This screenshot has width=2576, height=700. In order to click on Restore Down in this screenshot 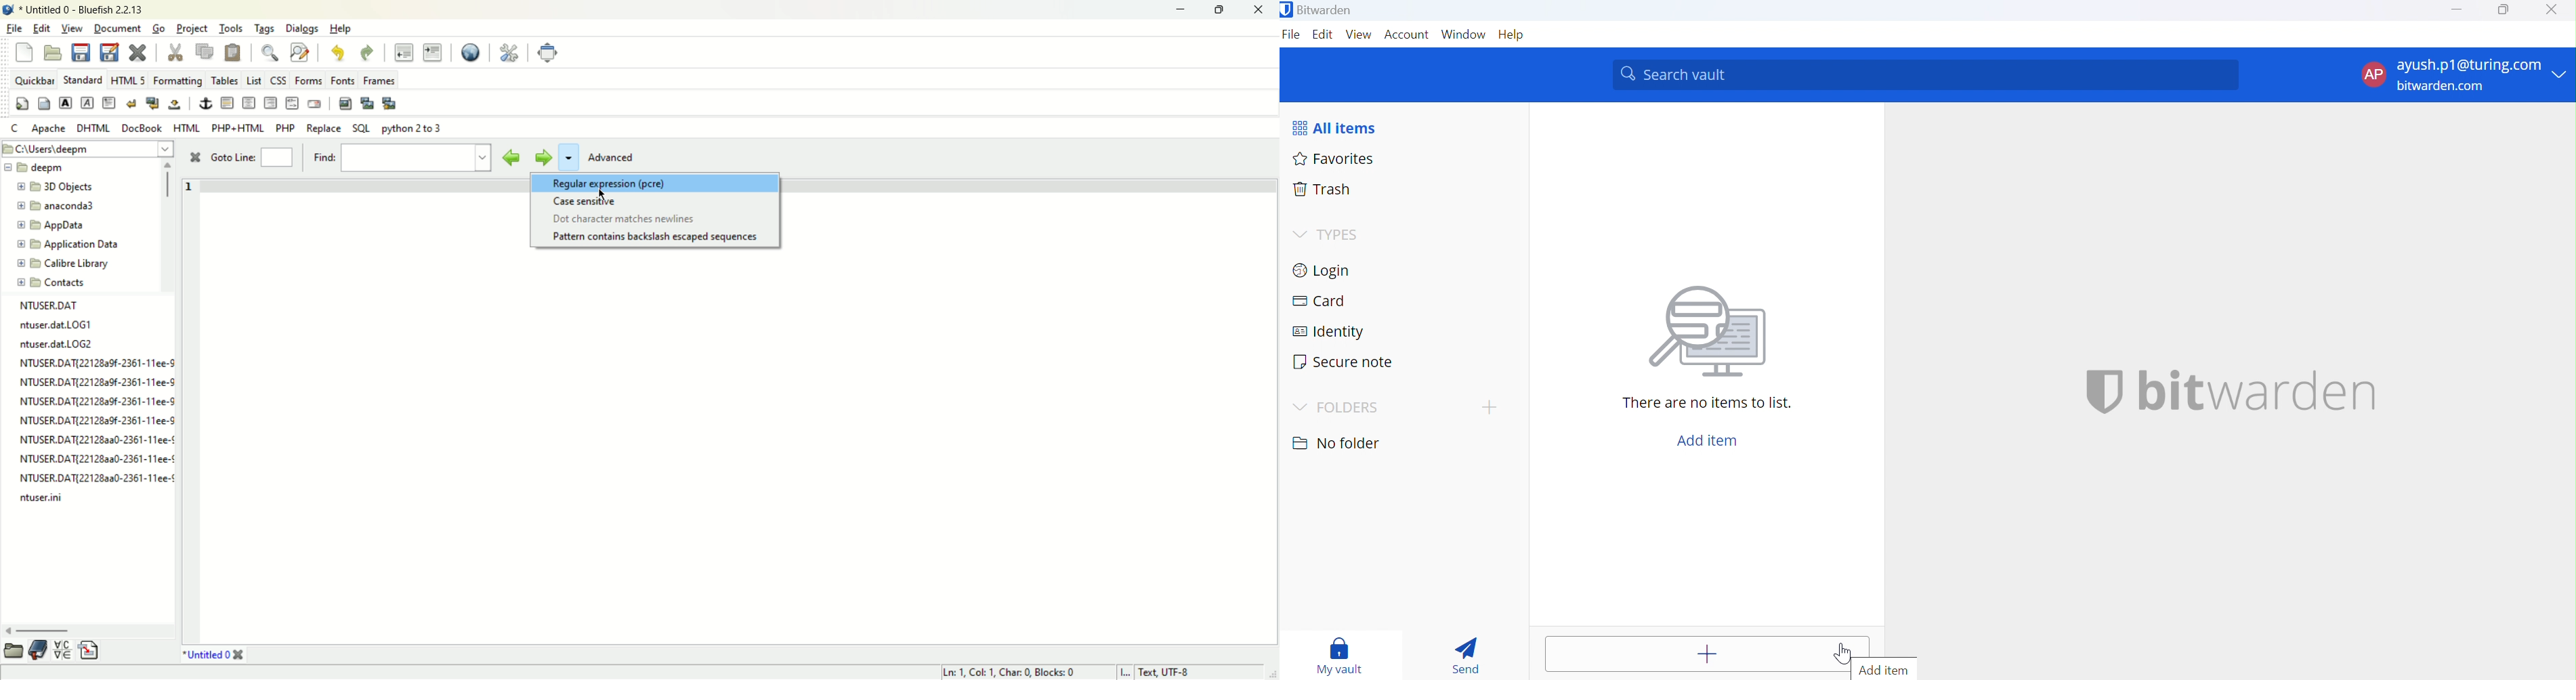, I will do `click(2503, 10)`.